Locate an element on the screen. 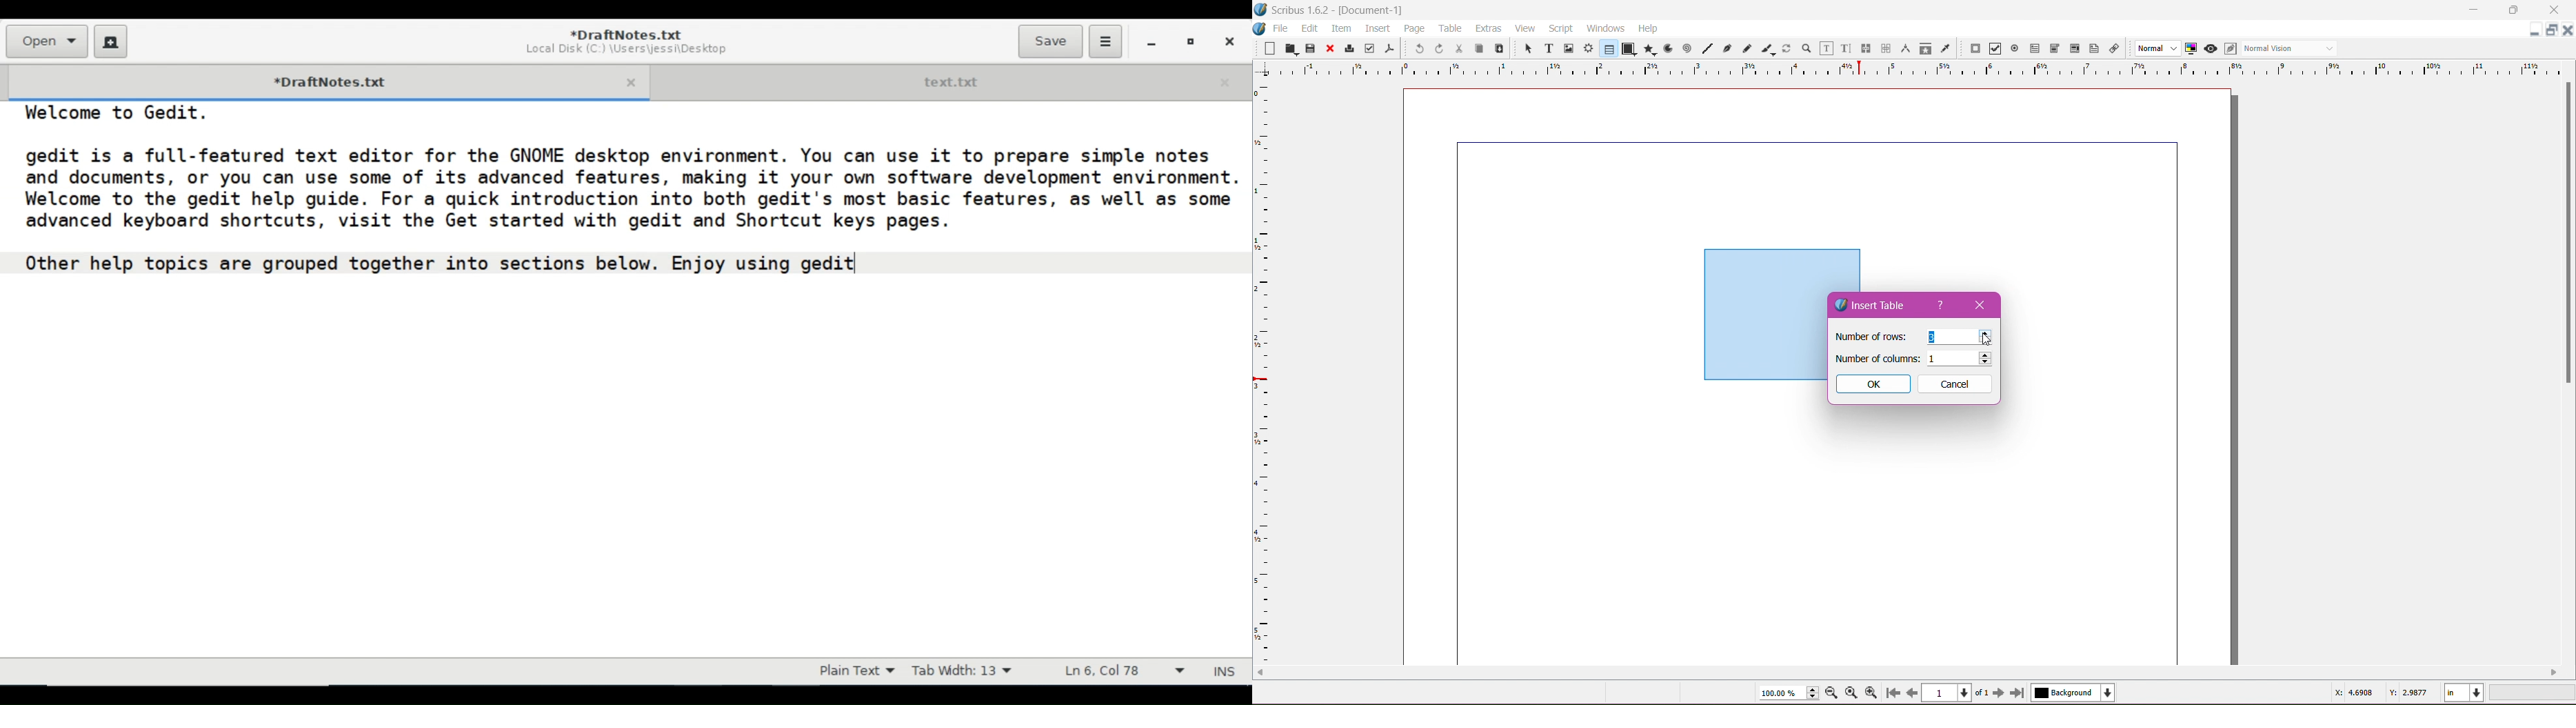 This screenshot has height=728, width=2576. Normal is located at coordinates (2156, 49).